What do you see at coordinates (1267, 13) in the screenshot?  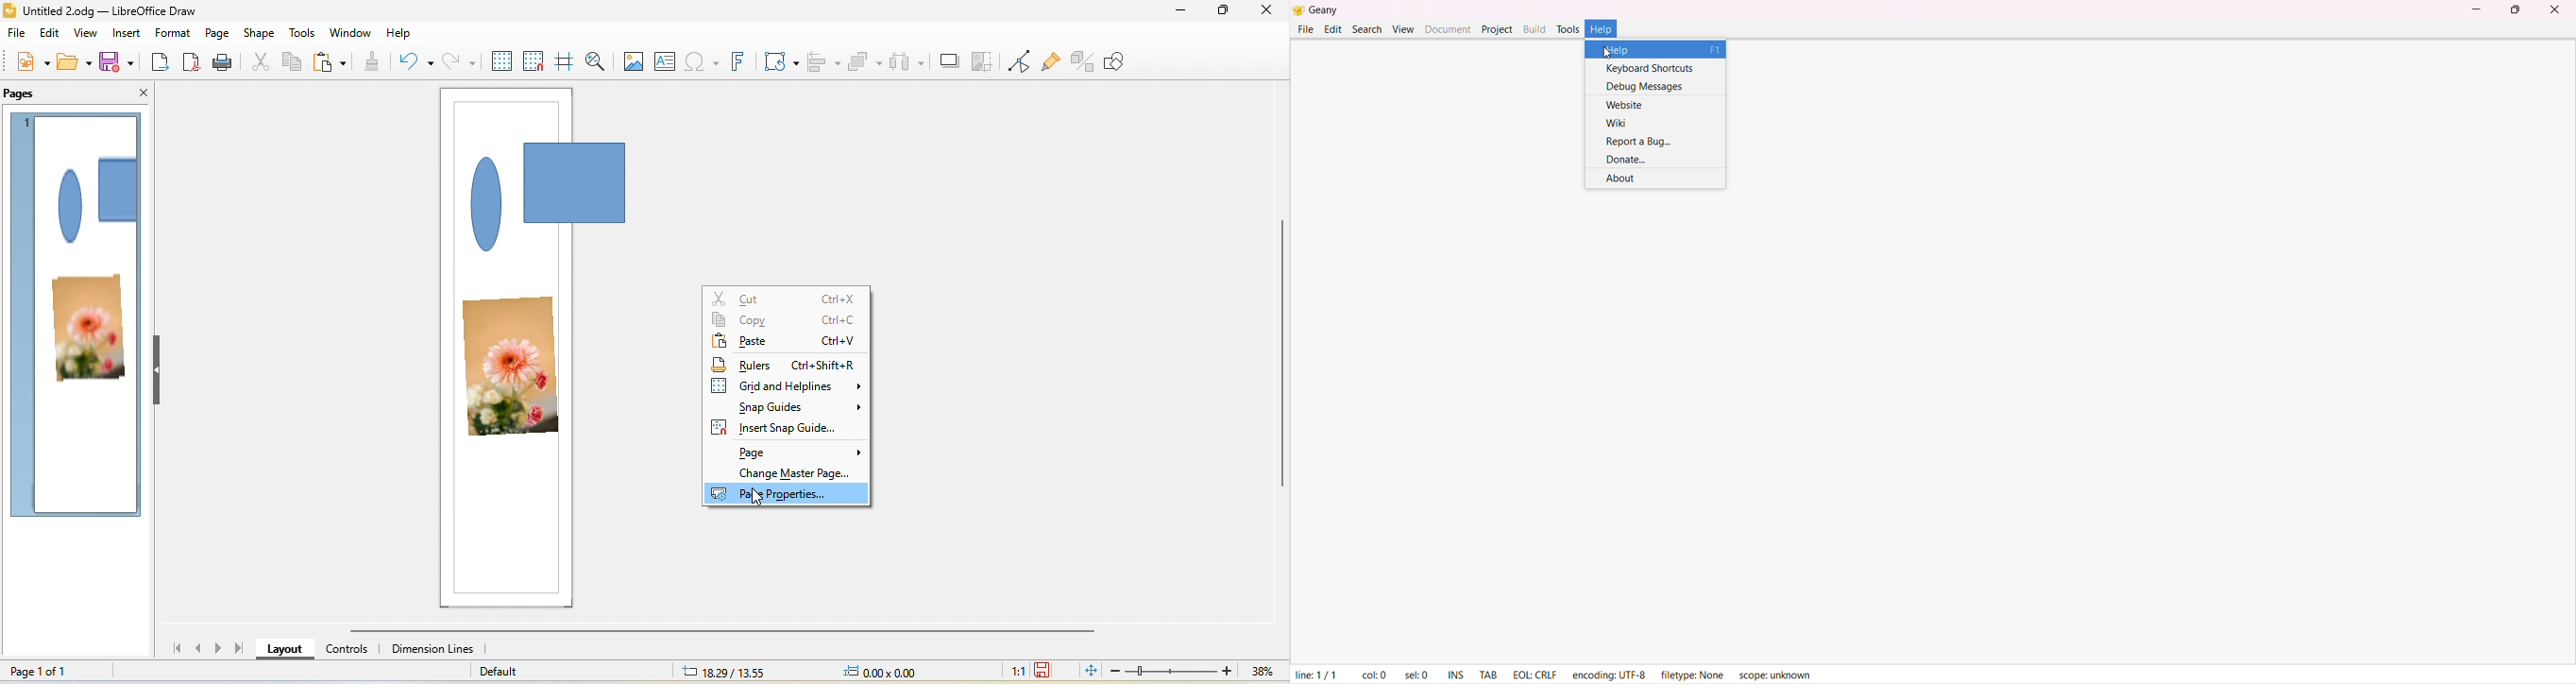 I see `close` at bounding box center [1267, 13].